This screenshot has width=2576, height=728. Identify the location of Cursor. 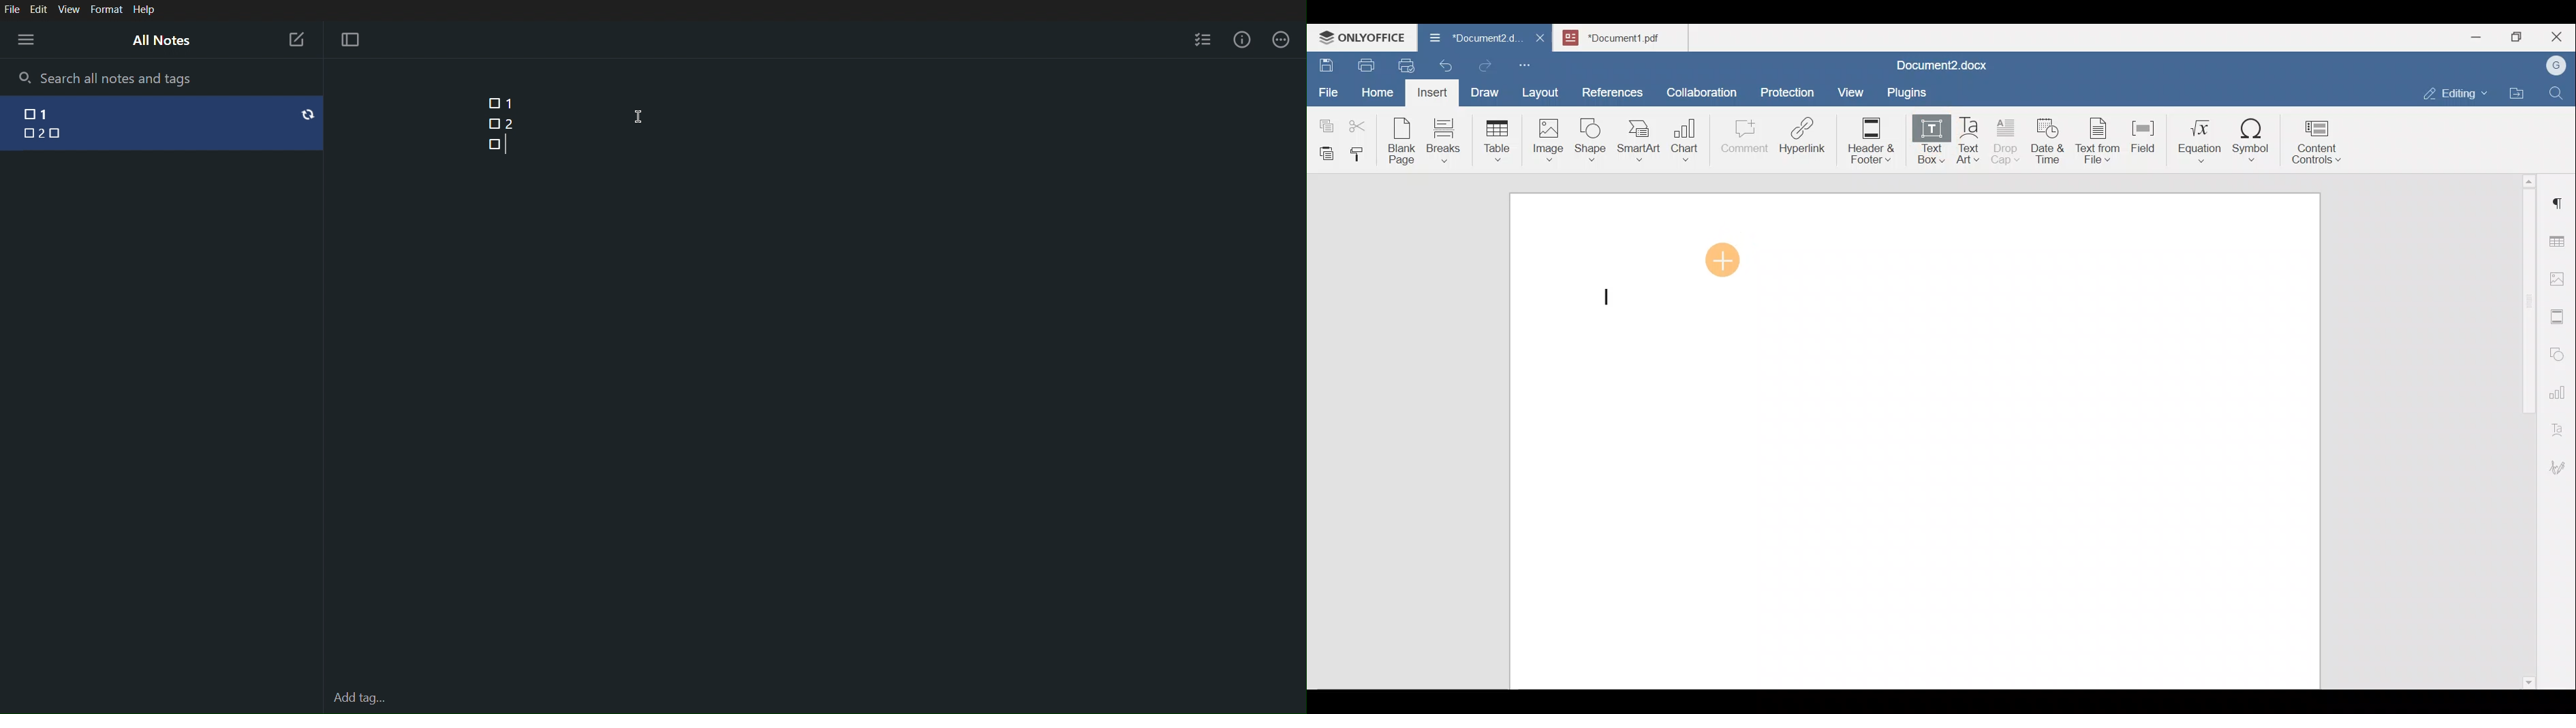
(1723, 257).